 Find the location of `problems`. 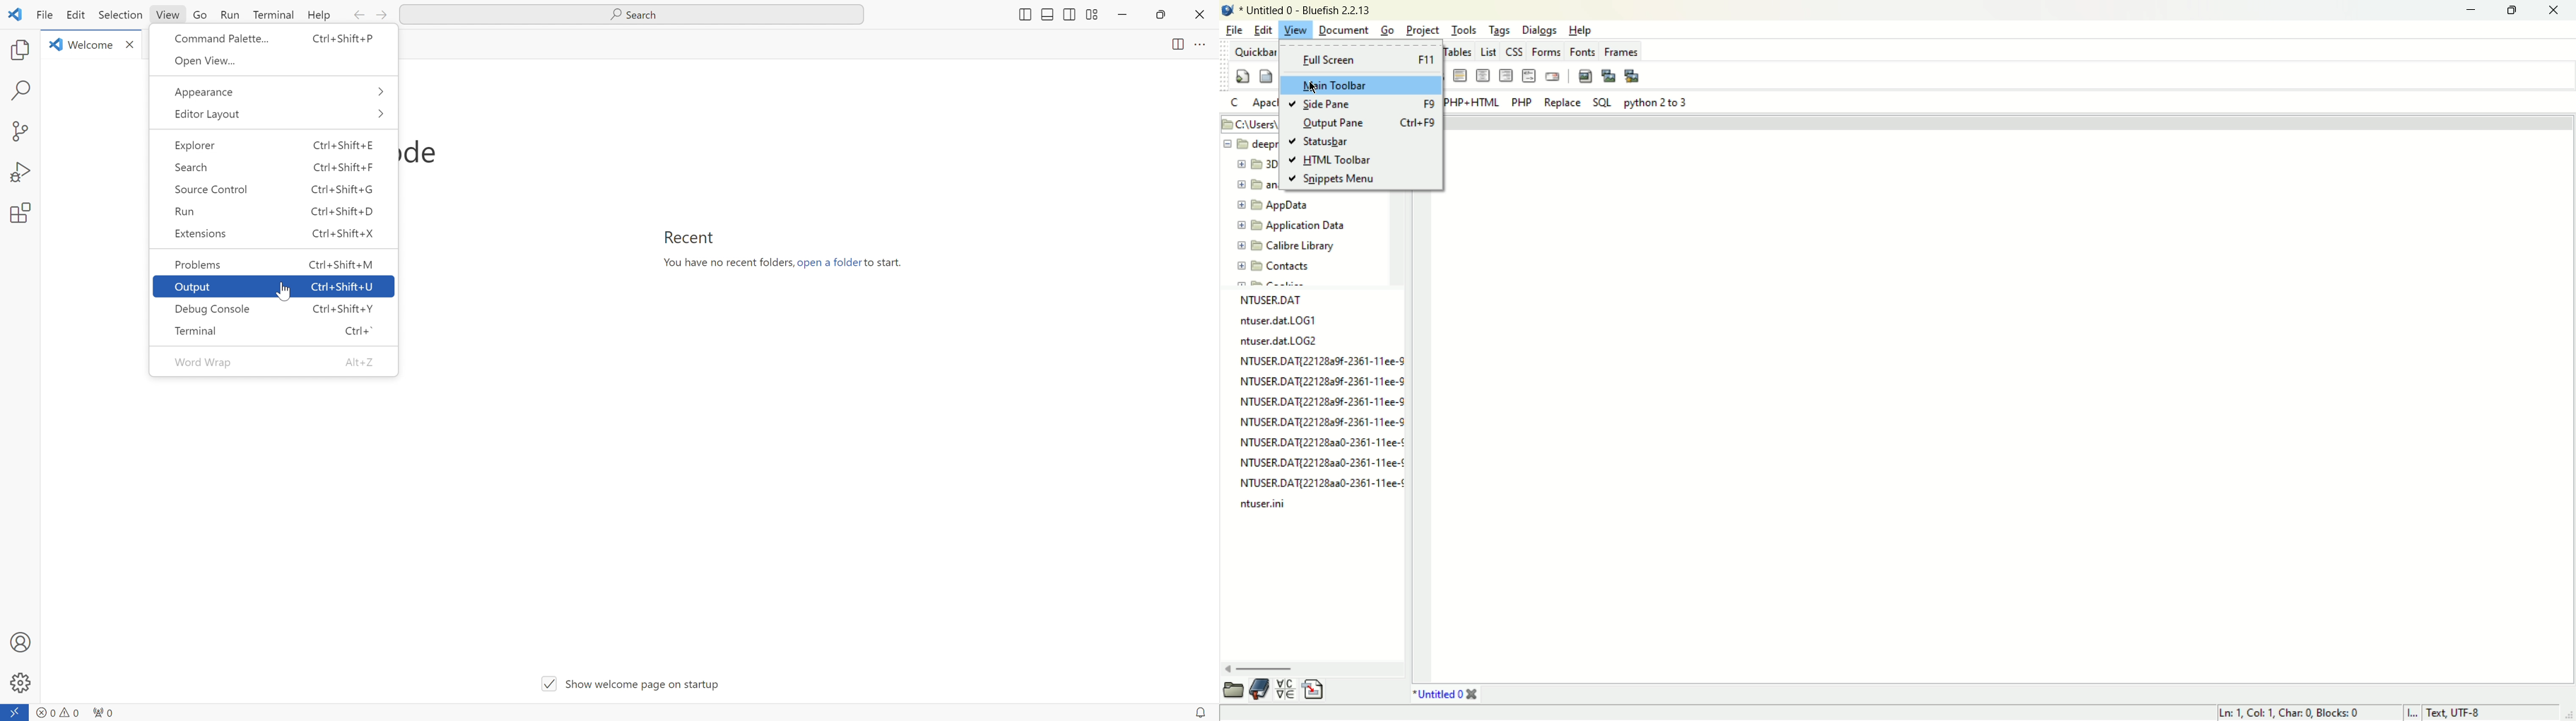

problems is located at coordinates (278, 265).